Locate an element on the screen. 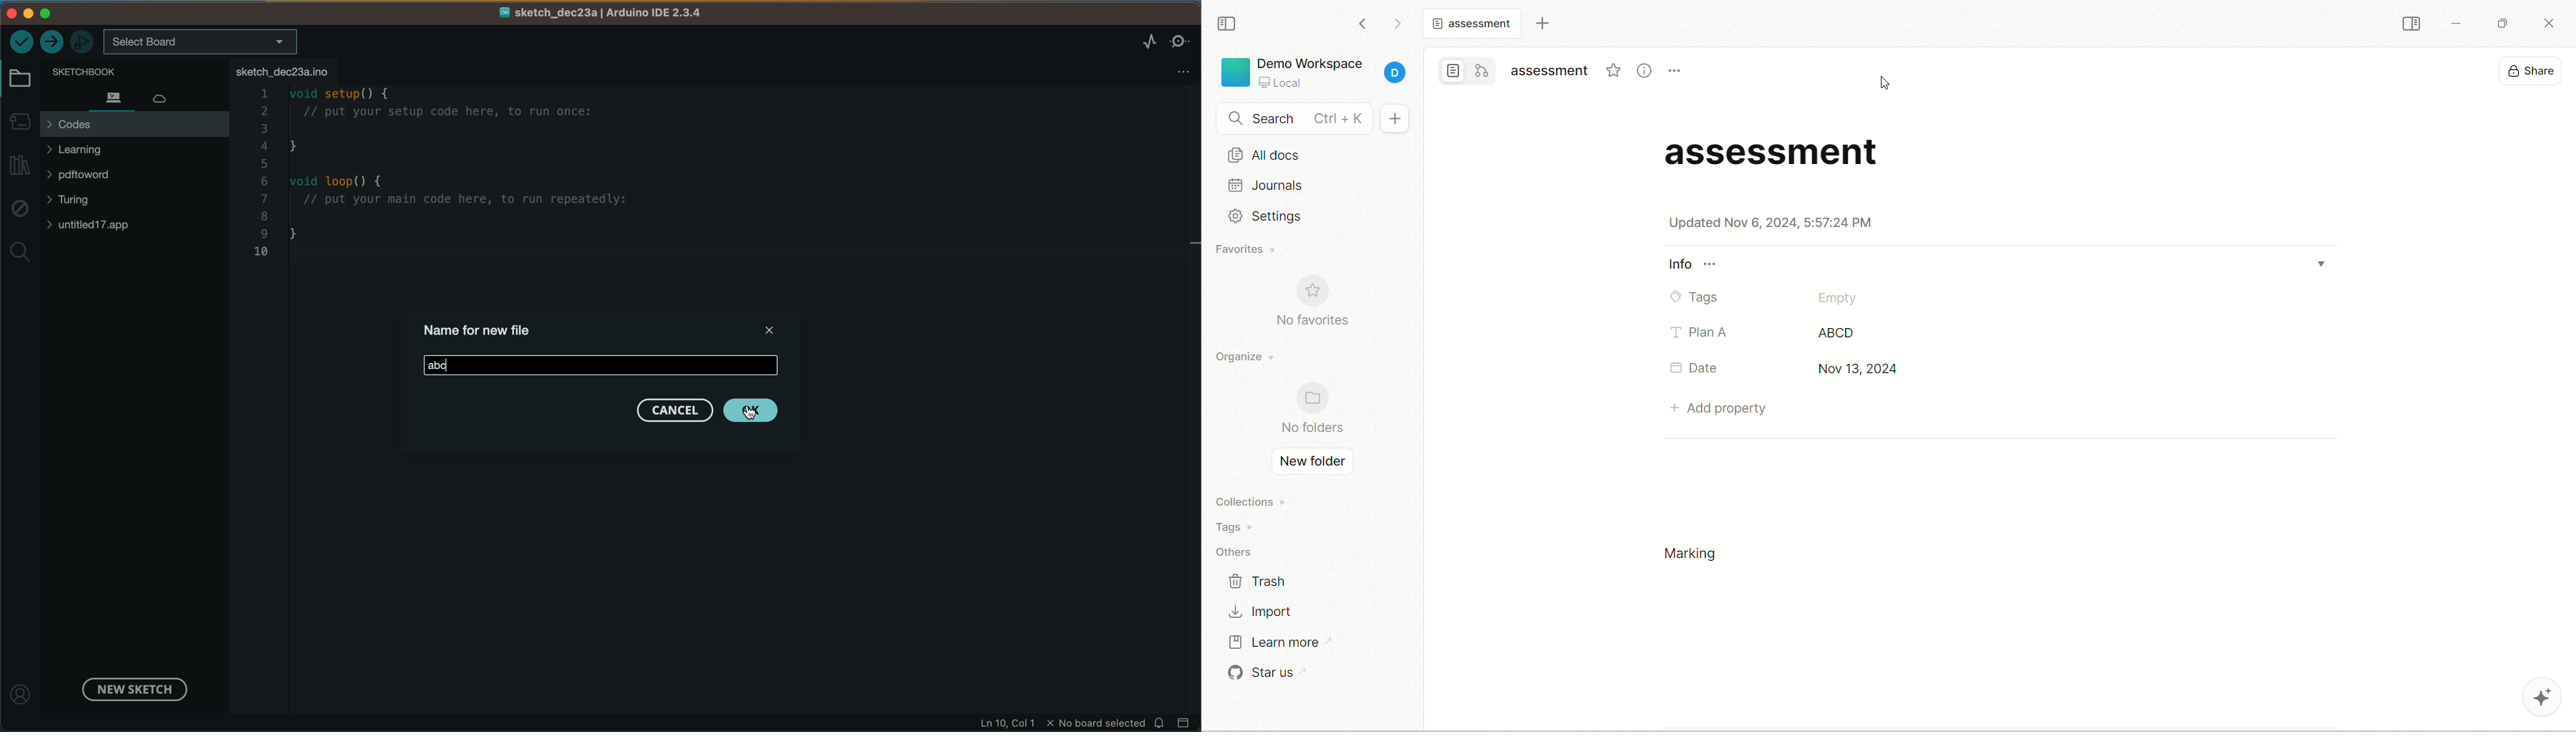 This screenshot has width=2576, height=756. favorites is located at coordinates (1613, 69).